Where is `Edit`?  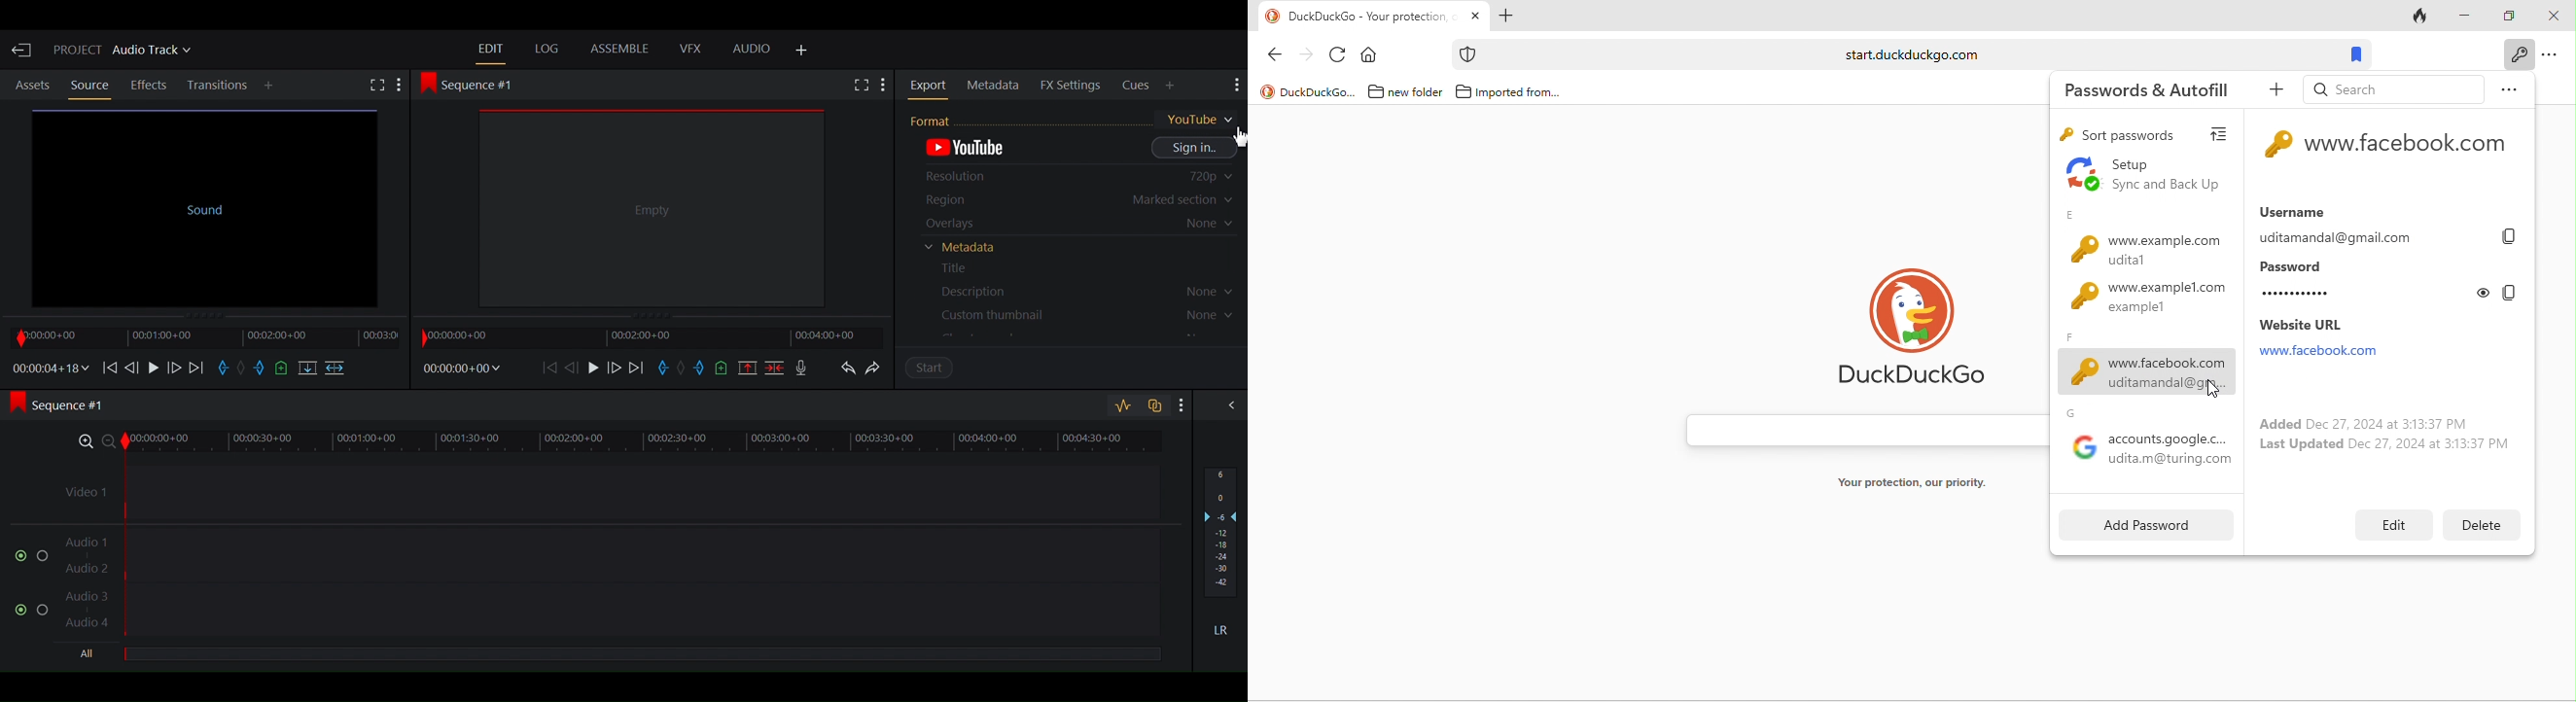
Edit is located at coordinates (491, 48).